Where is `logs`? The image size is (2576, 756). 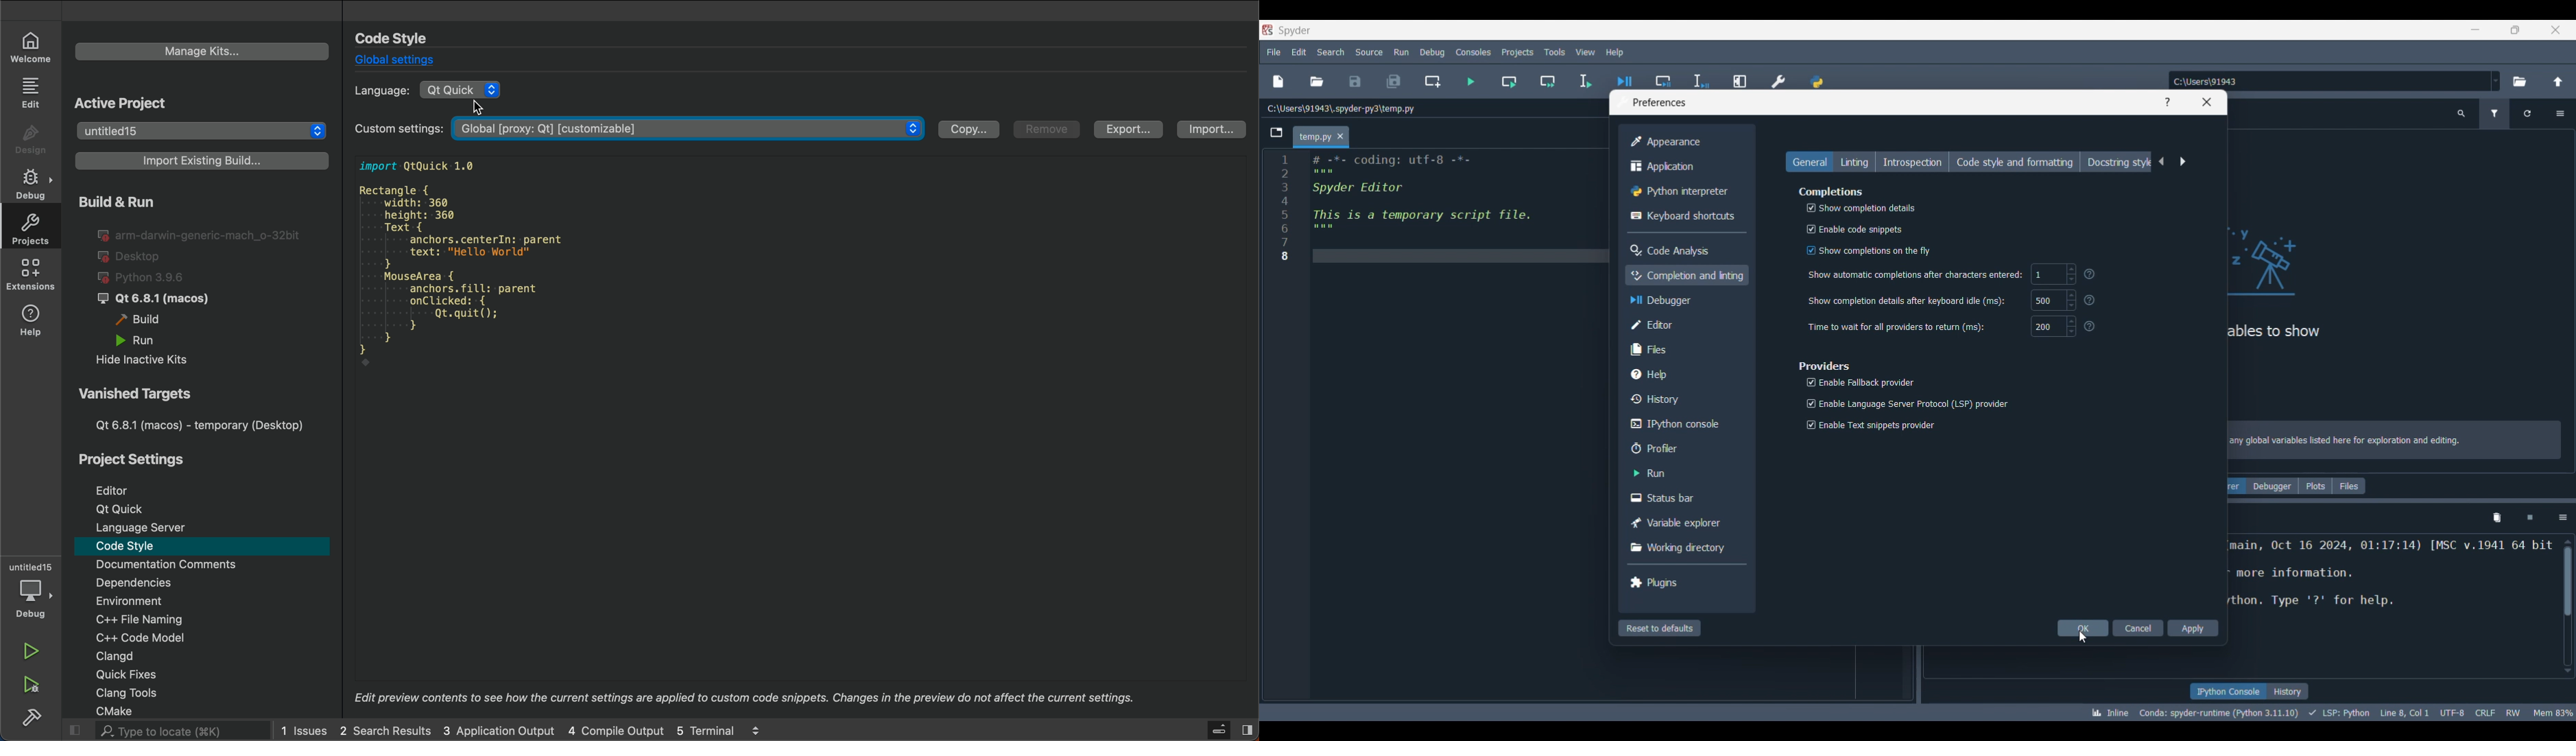 logs is located at coordinates (520, 730).